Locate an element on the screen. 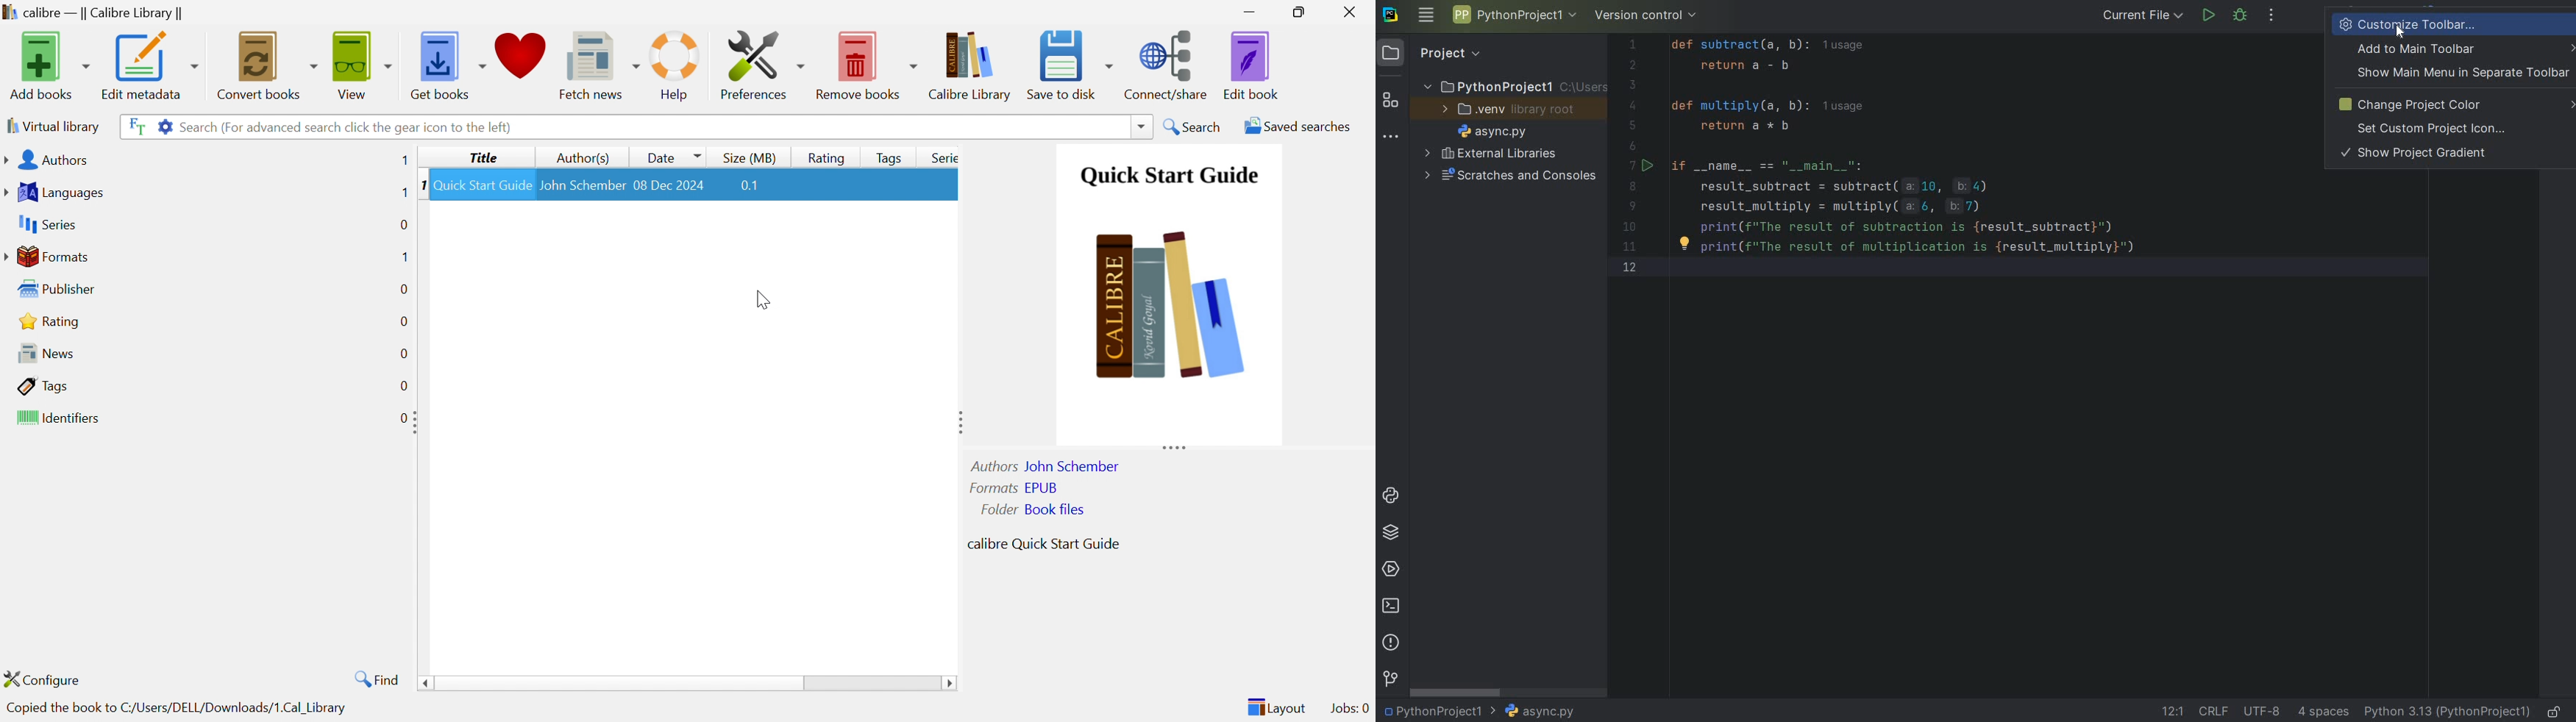 This screenshot has height=728, width=2576. Find is located at coordinates (378, 679).